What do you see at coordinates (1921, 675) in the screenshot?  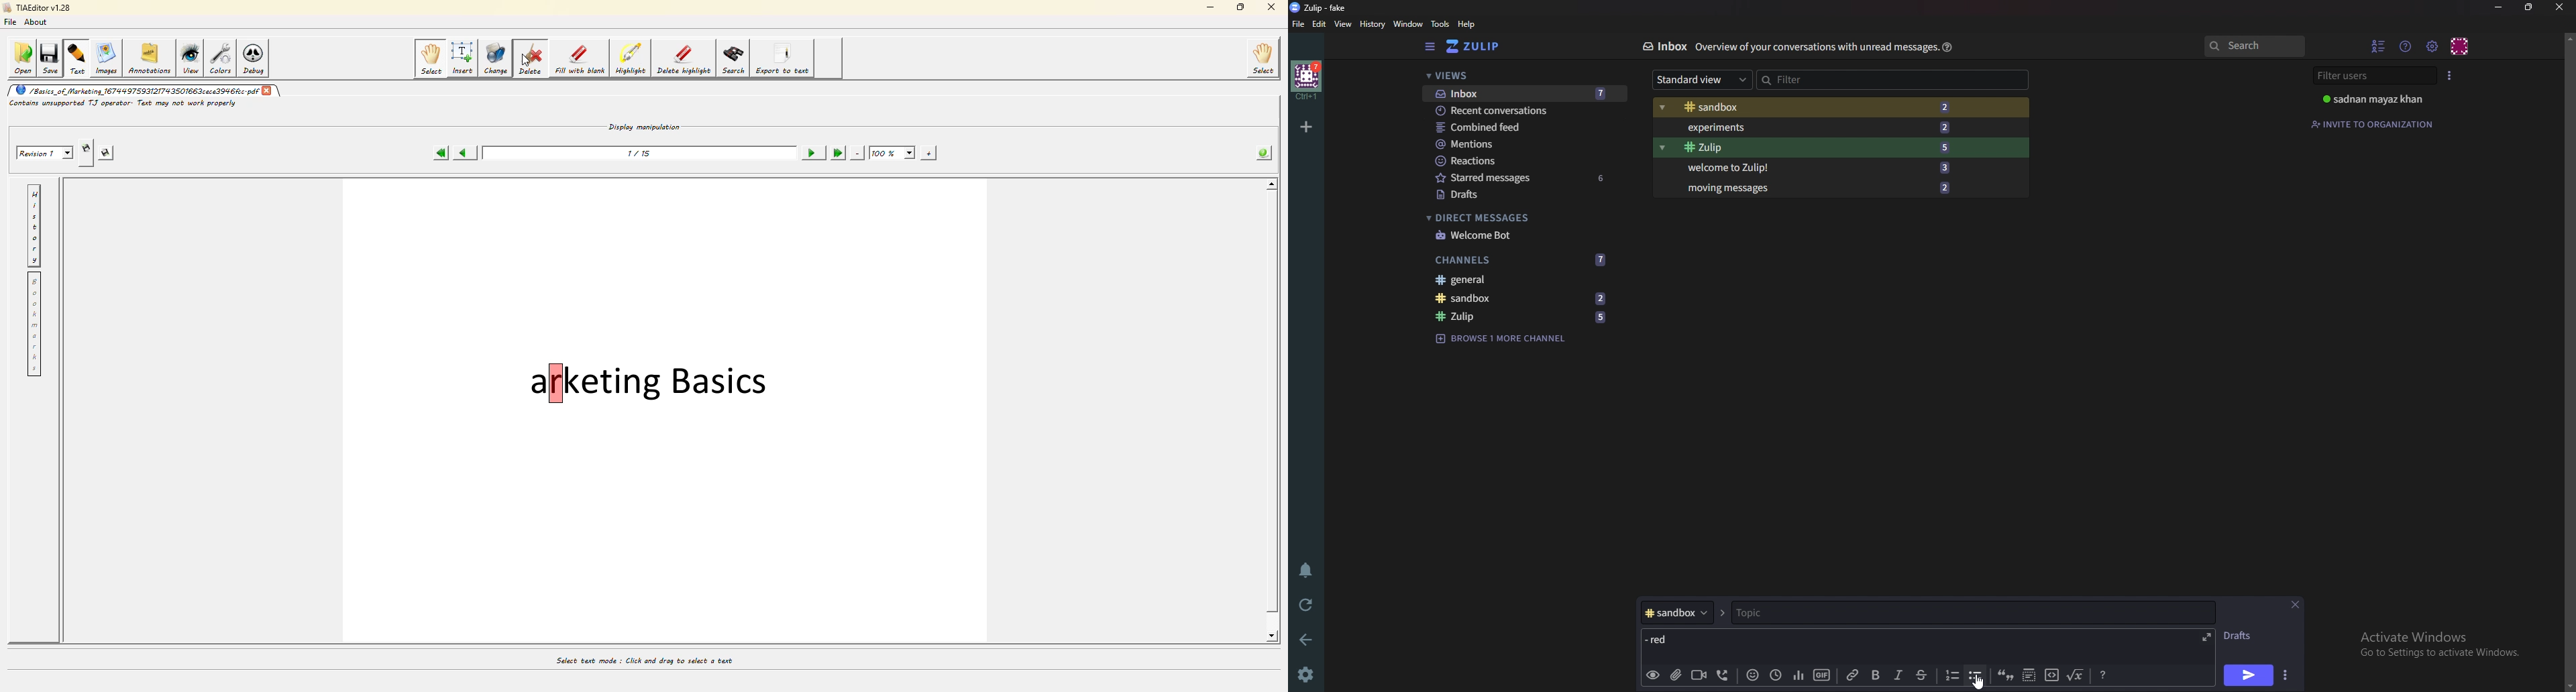 I see `Strike through` at bounding box center [1921, 675].